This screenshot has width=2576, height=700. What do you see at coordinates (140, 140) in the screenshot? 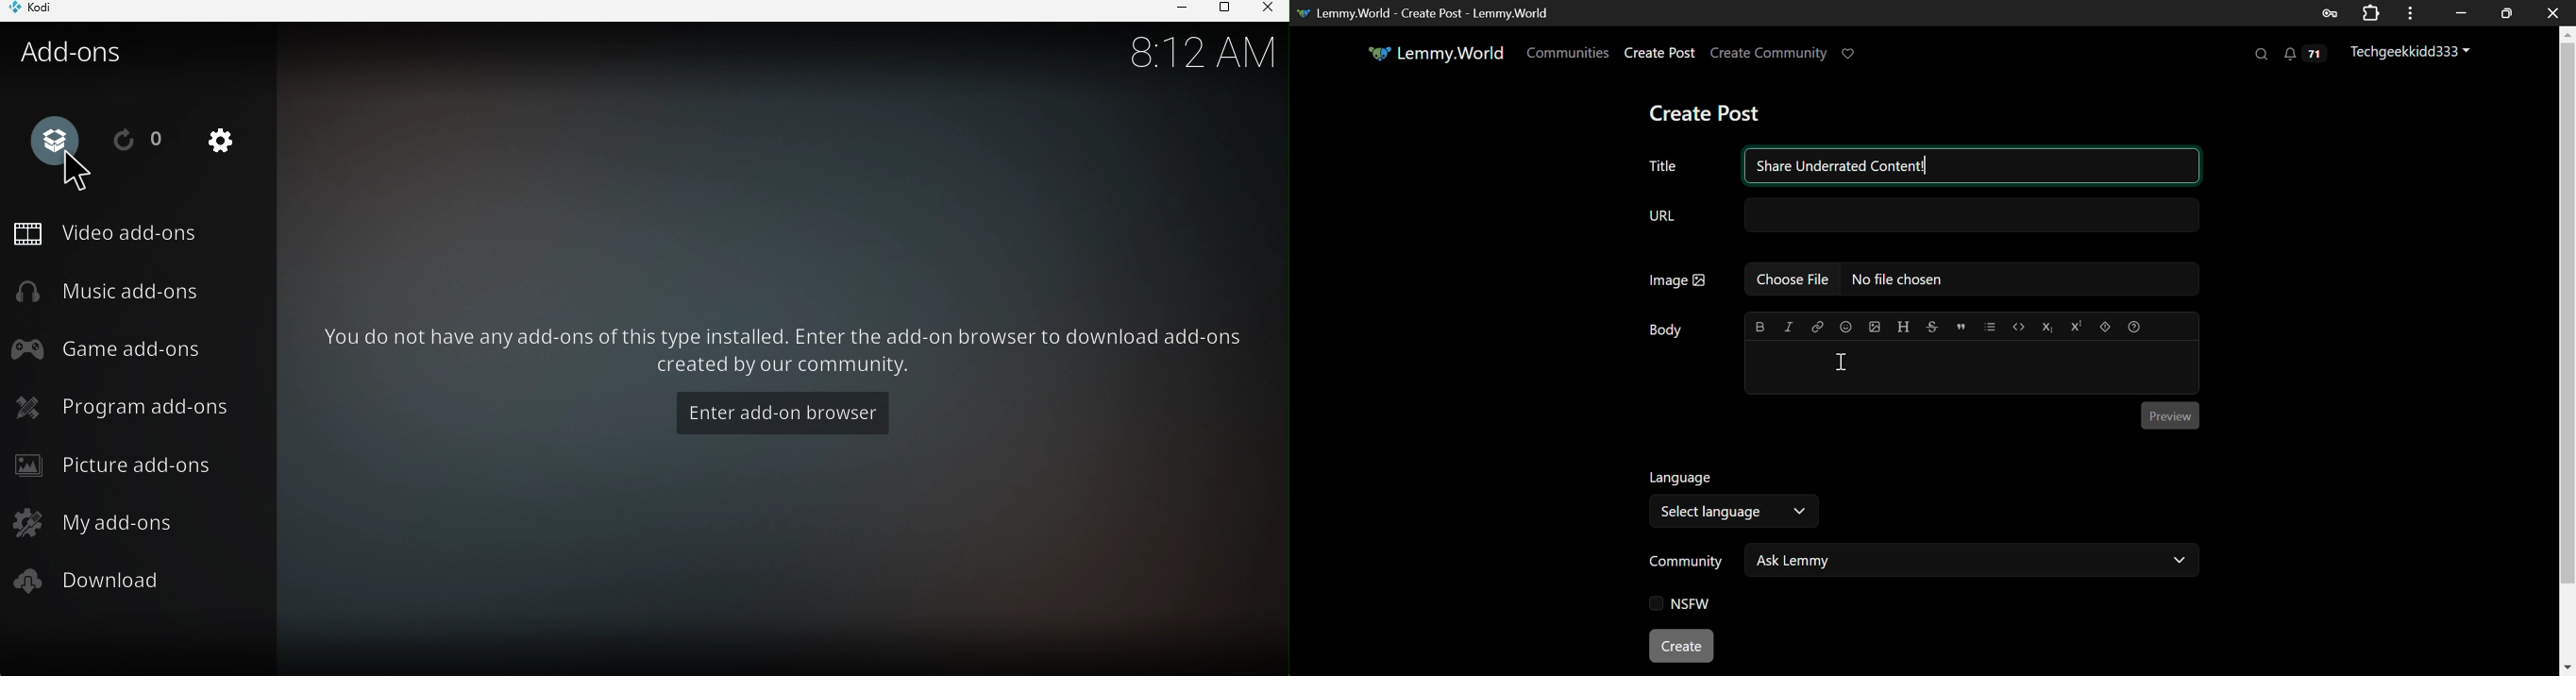
I see `Refresh` at bounding box center [140, 140].